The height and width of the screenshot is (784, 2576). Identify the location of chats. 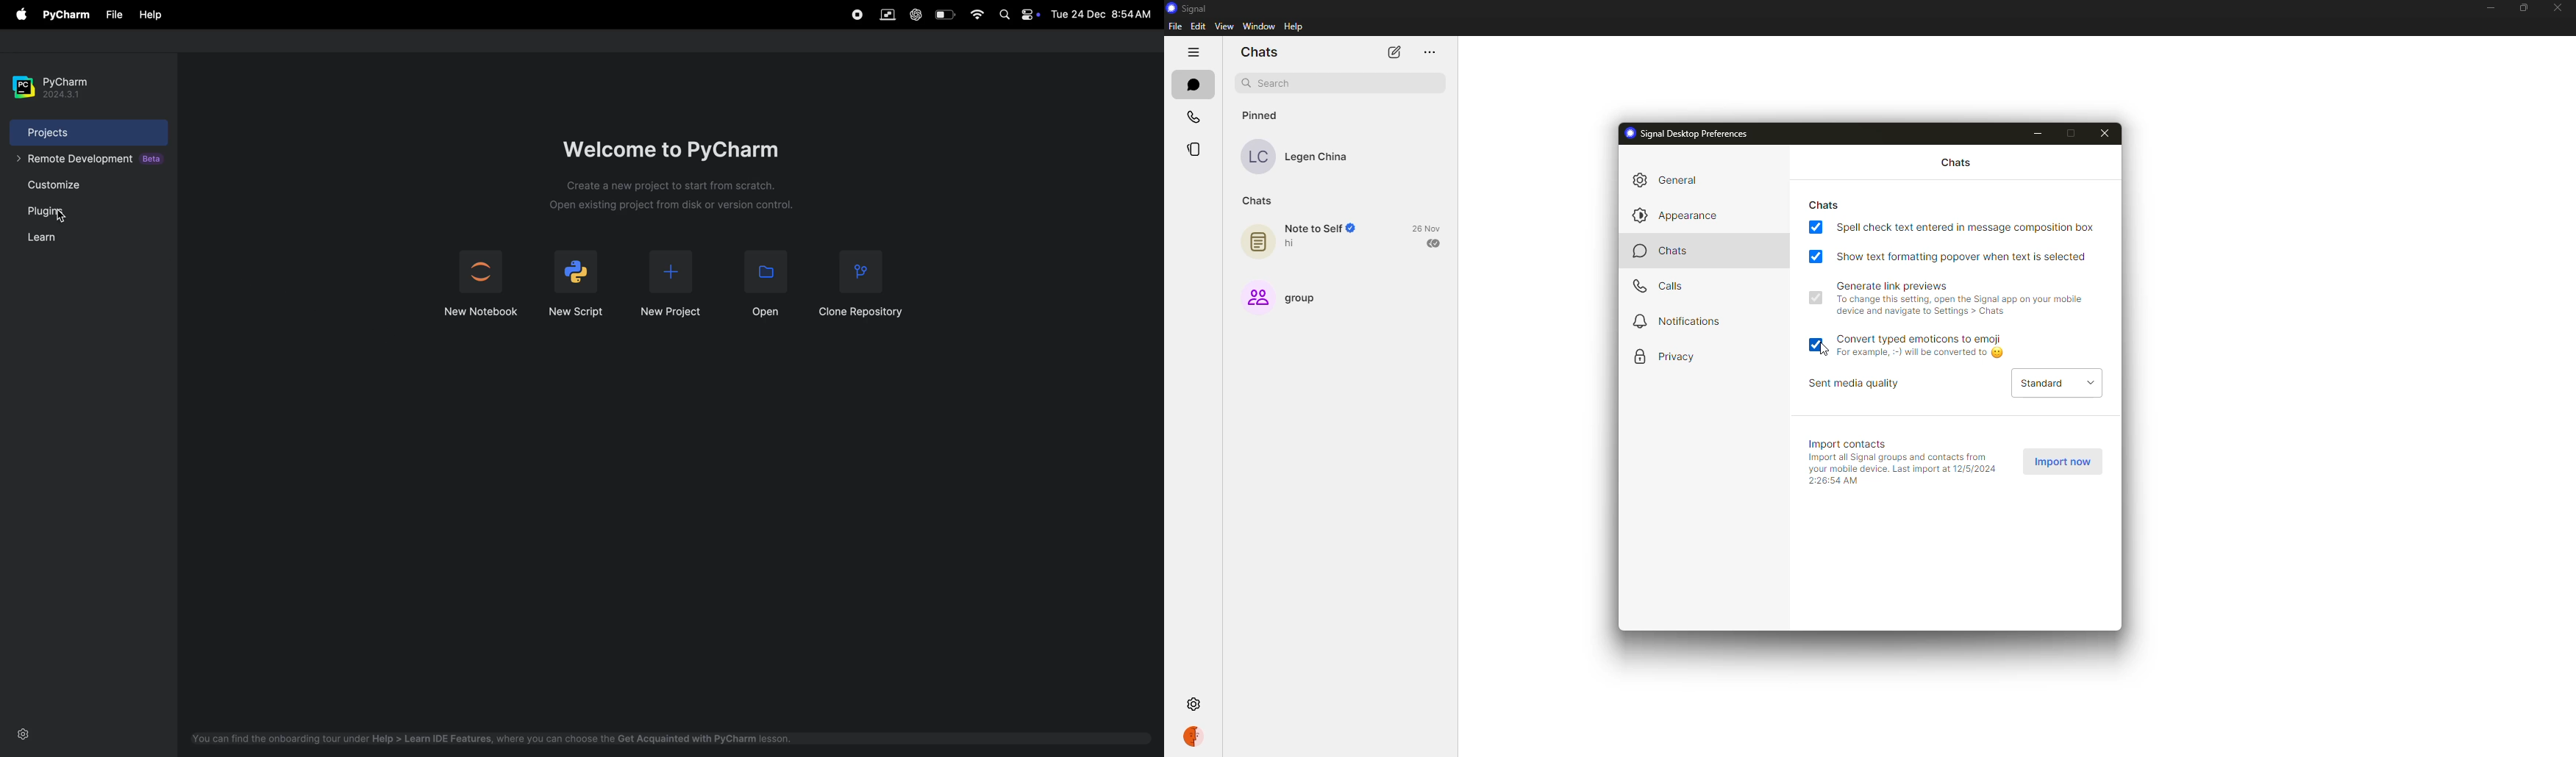
(1667, 251).